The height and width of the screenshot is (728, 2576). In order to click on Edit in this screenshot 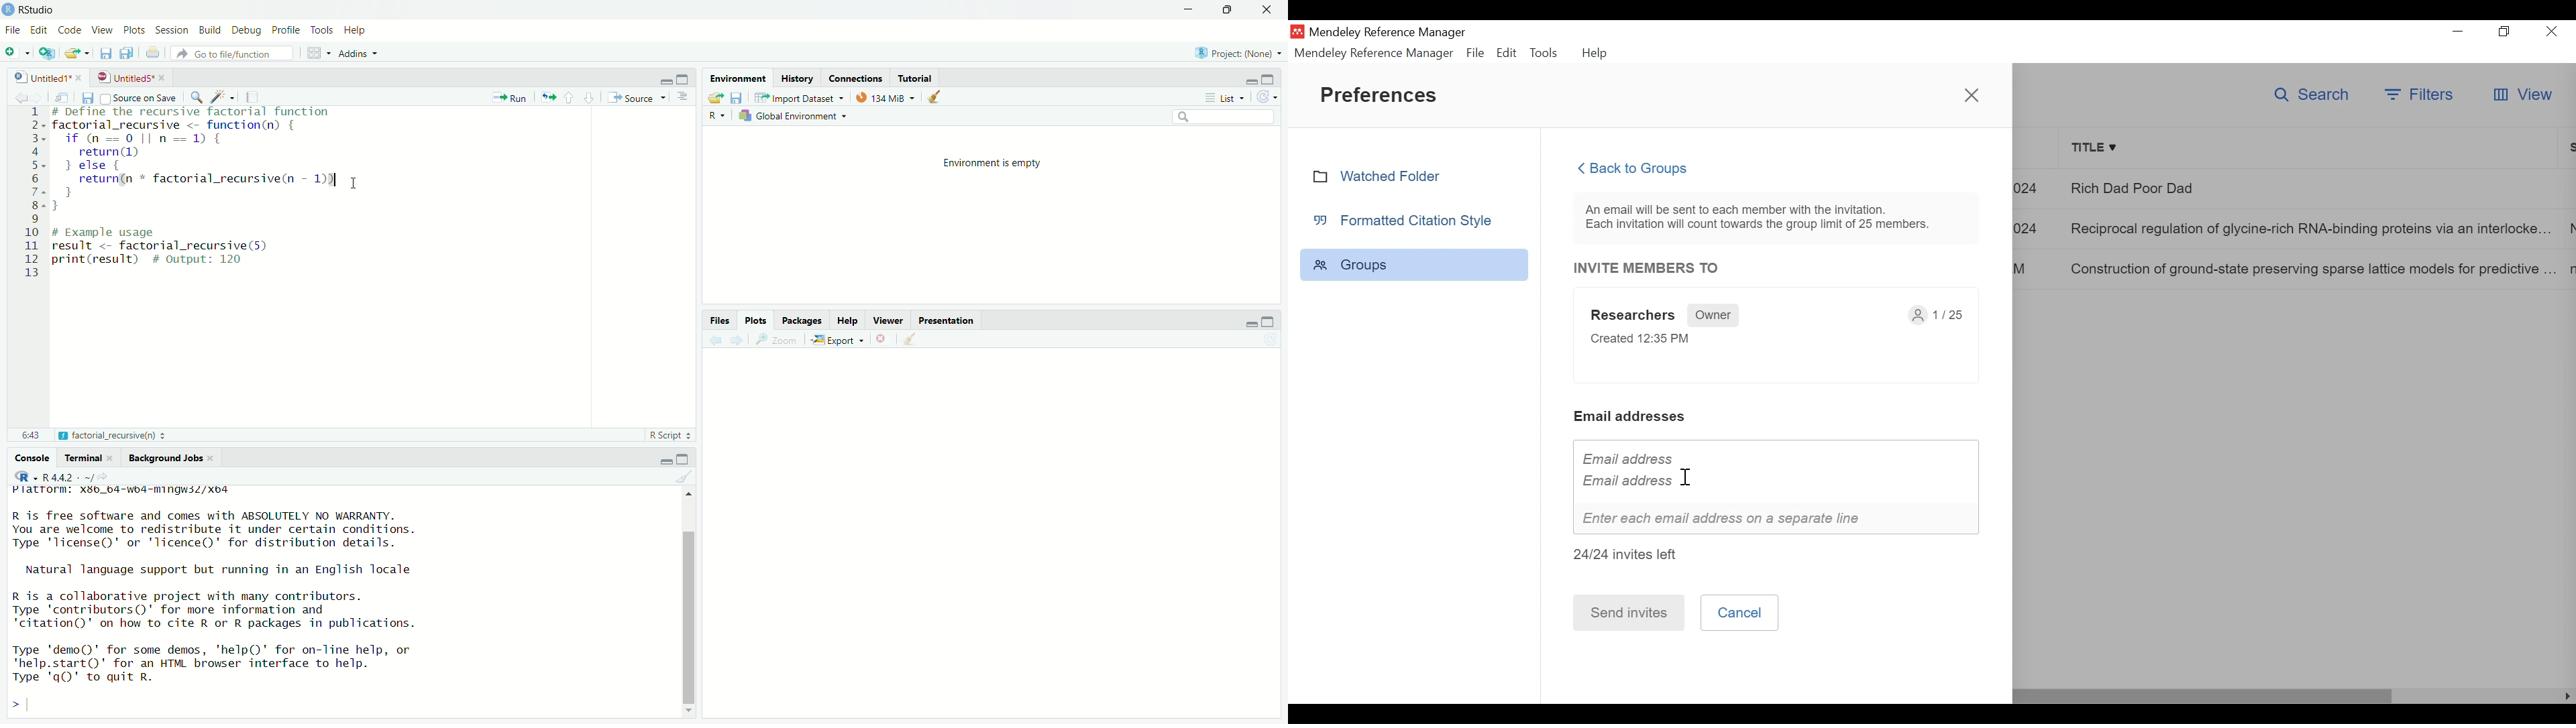, I will do `click(38, 29)`.